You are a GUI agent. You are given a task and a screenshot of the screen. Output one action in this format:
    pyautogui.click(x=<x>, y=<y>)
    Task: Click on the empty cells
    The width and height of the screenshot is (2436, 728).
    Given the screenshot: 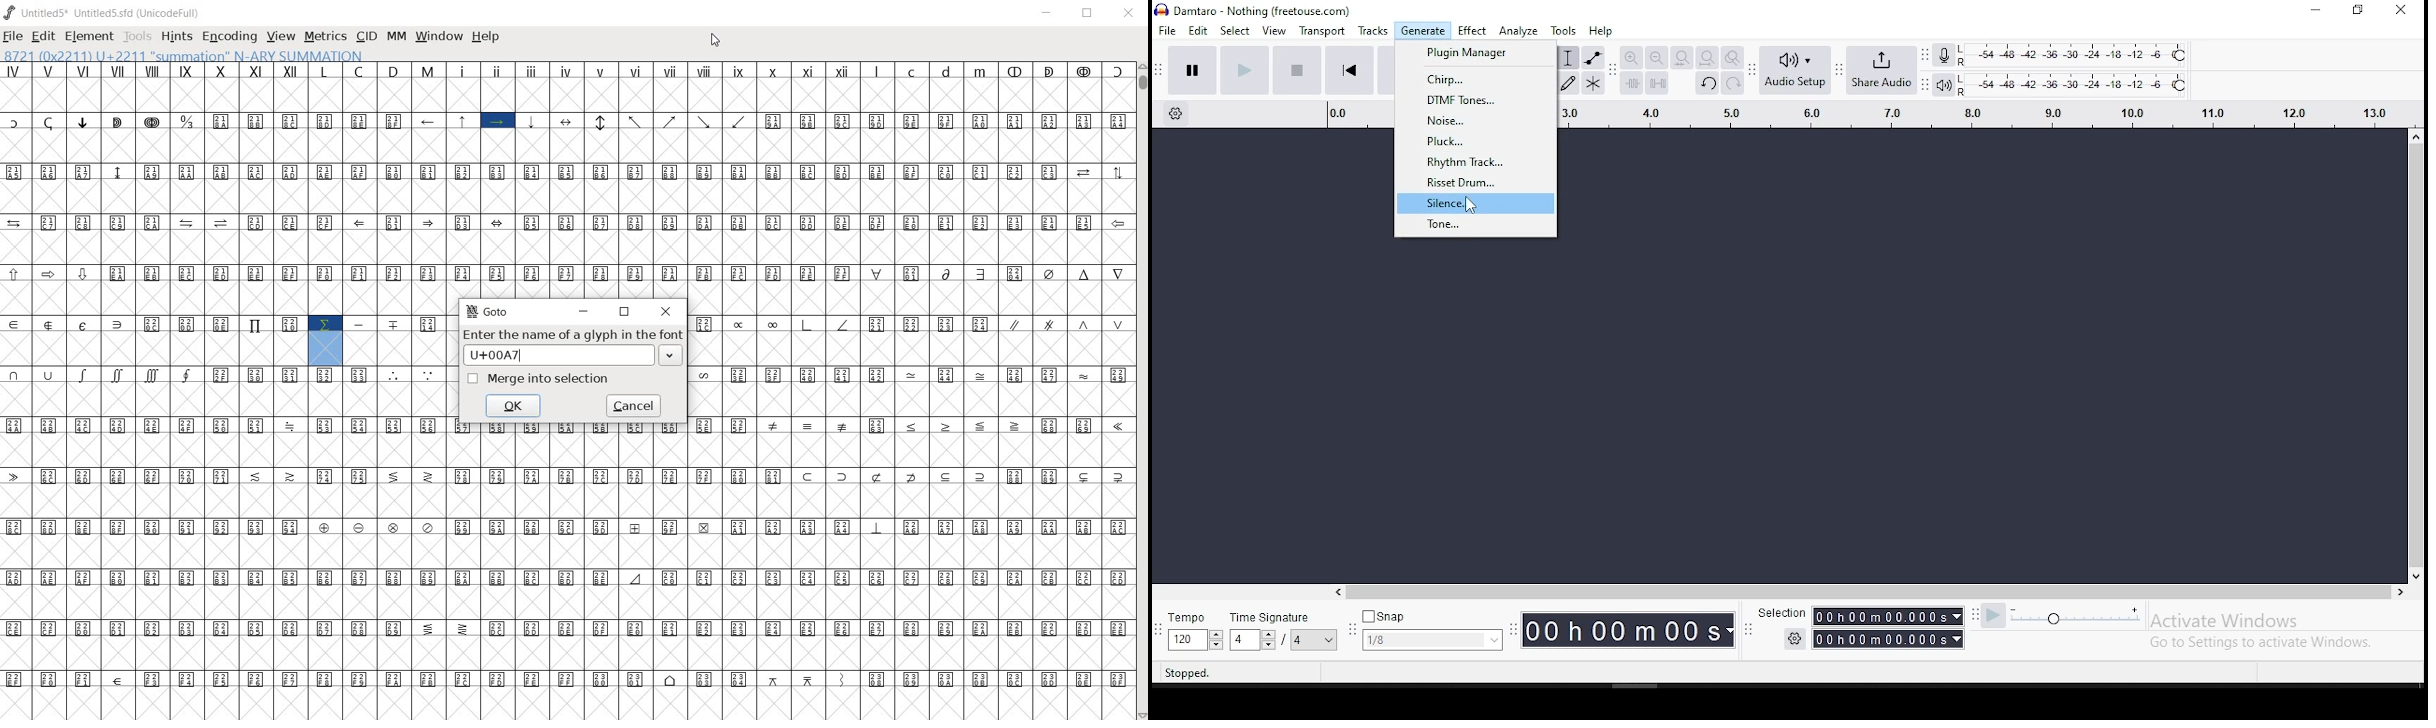 What is the action you would take?
    pyautogui.click(x=399, y=347)
    